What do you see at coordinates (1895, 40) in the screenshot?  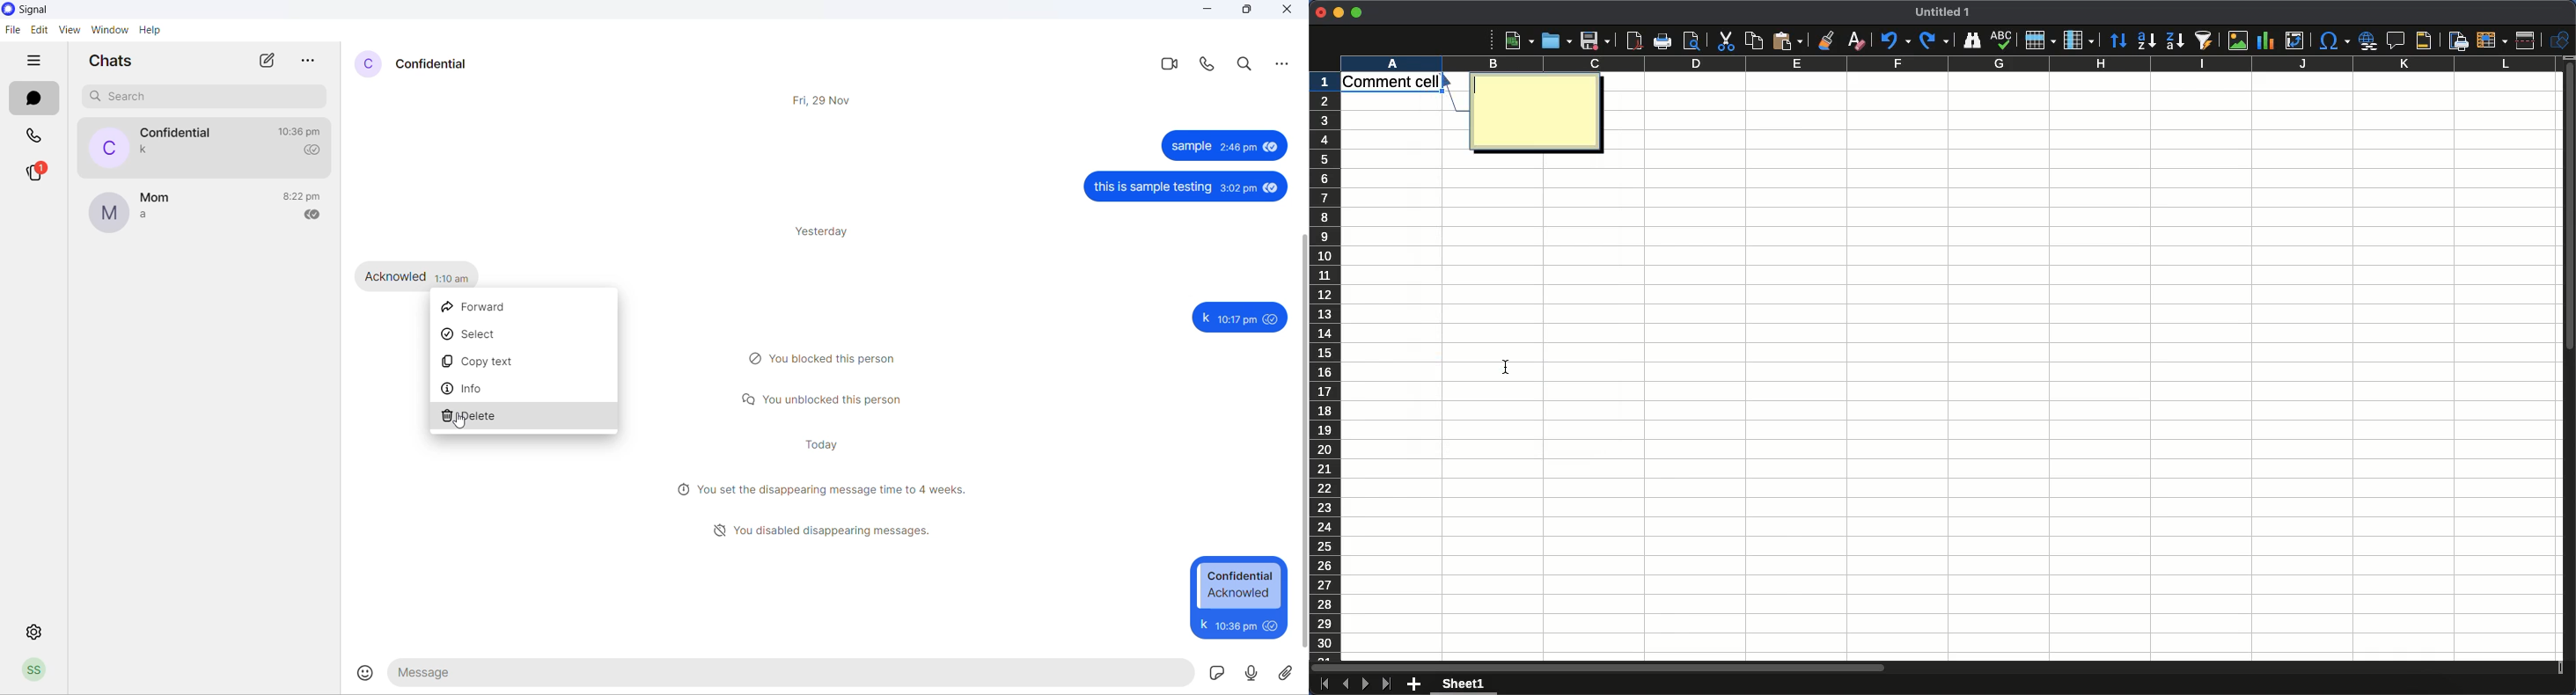 I see `Undo` at bounding box center [1895, 40].